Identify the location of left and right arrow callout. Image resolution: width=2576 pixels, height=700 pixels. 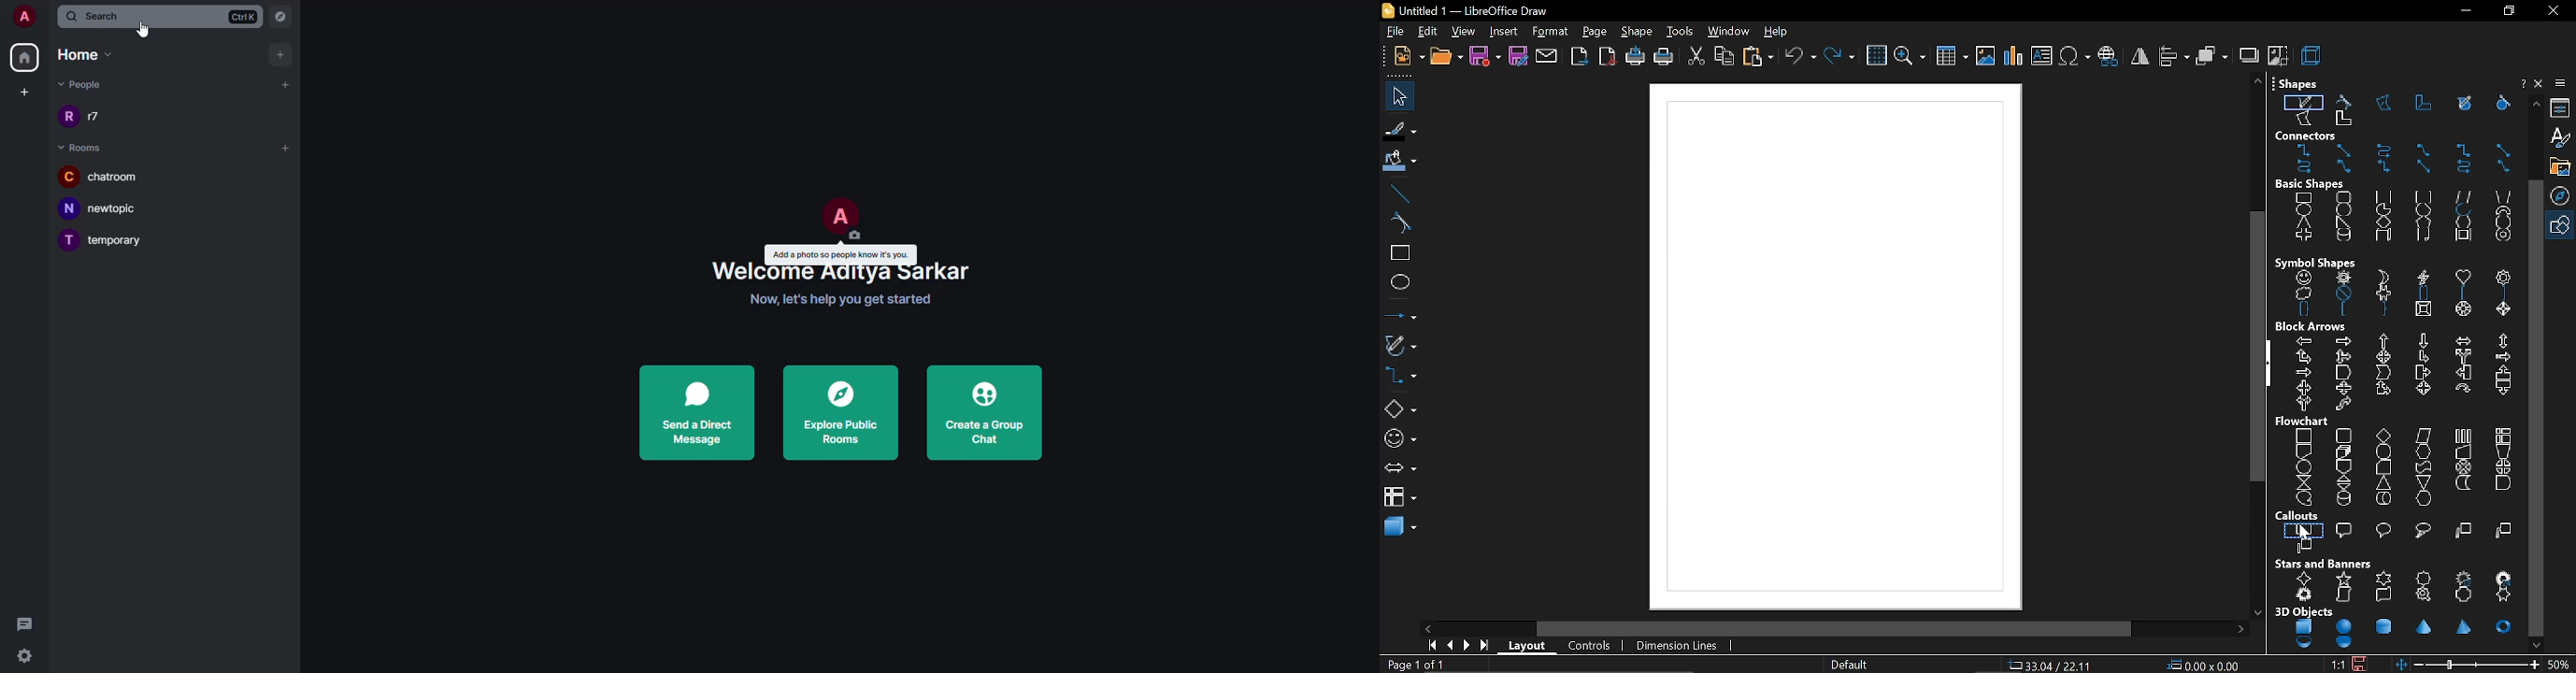
(2305, 388).